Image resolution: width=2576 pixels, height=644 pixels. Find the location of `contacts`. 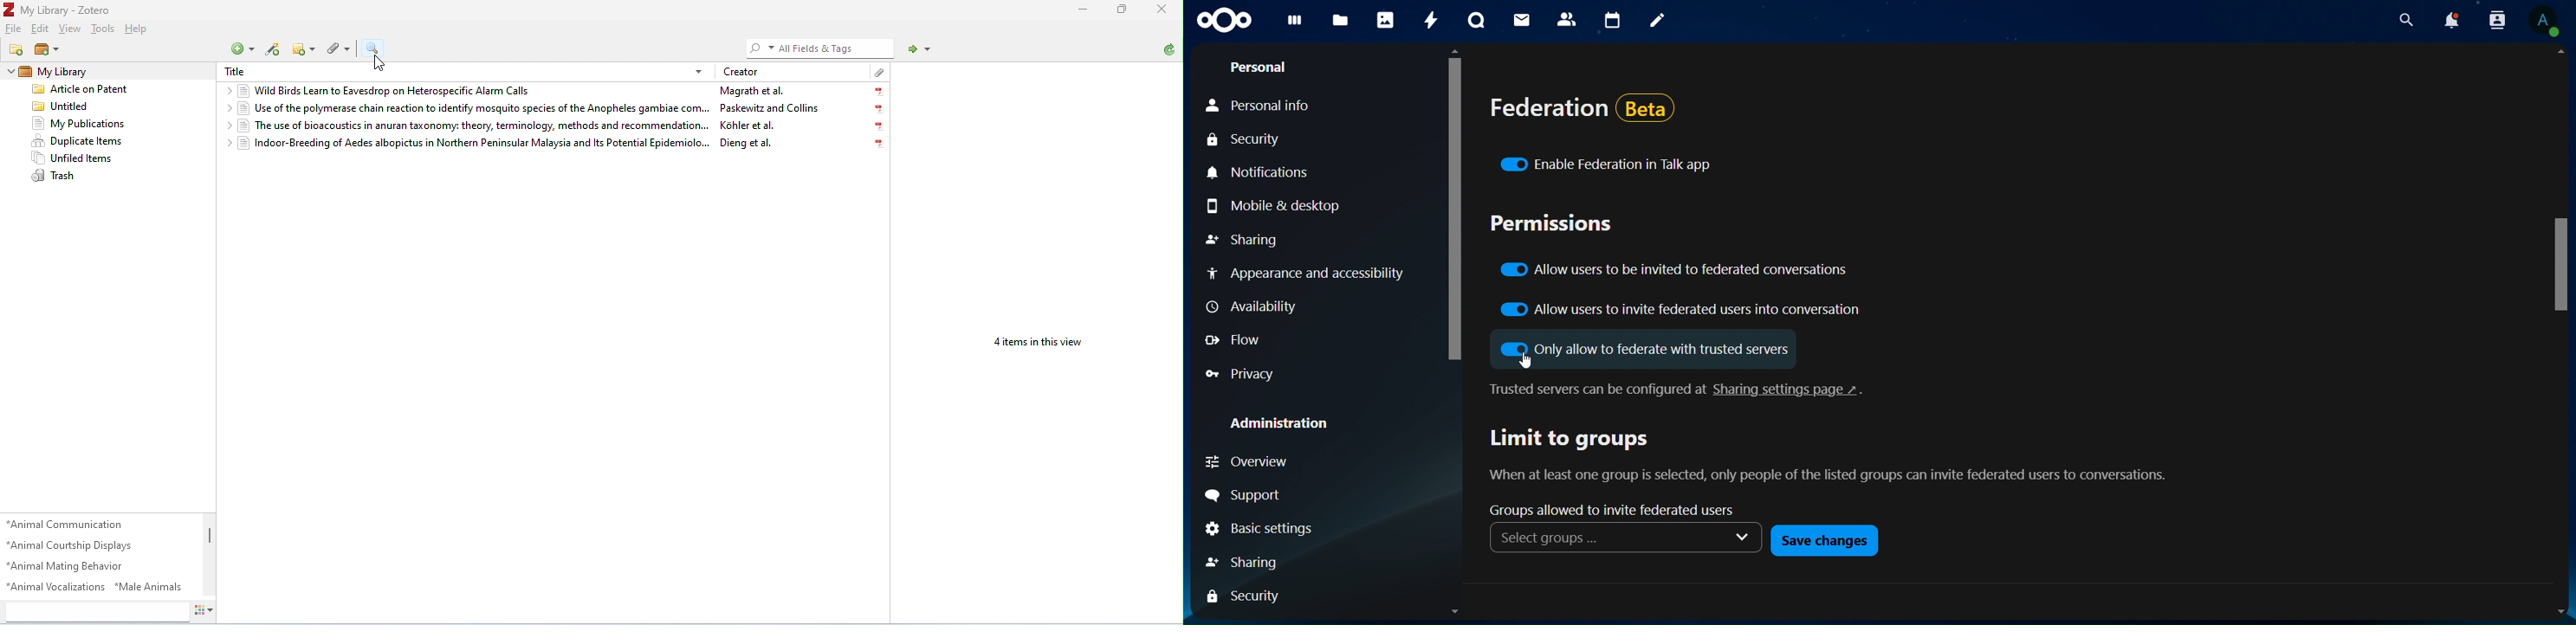

contacts is located at coordinates (1568, 19).